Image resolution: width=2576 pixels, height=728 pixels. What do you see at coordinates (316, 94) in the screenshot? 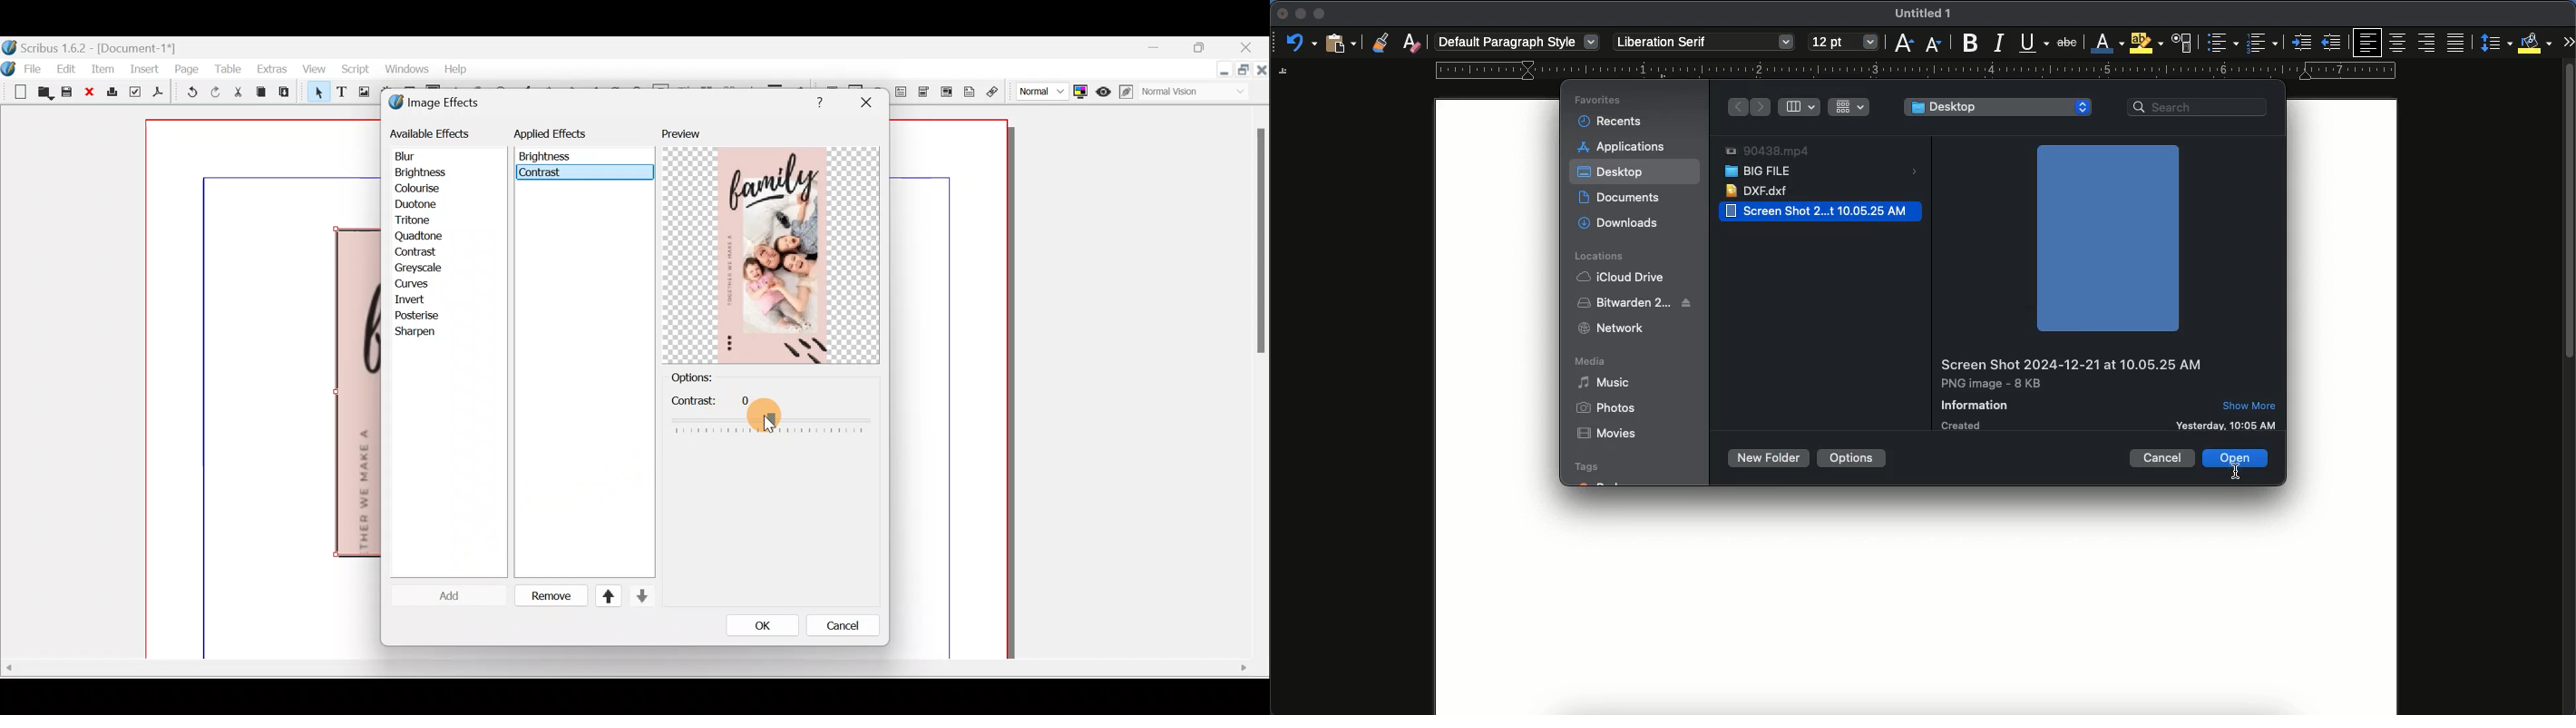
I see `Select item` at bounding box center [316, 94].